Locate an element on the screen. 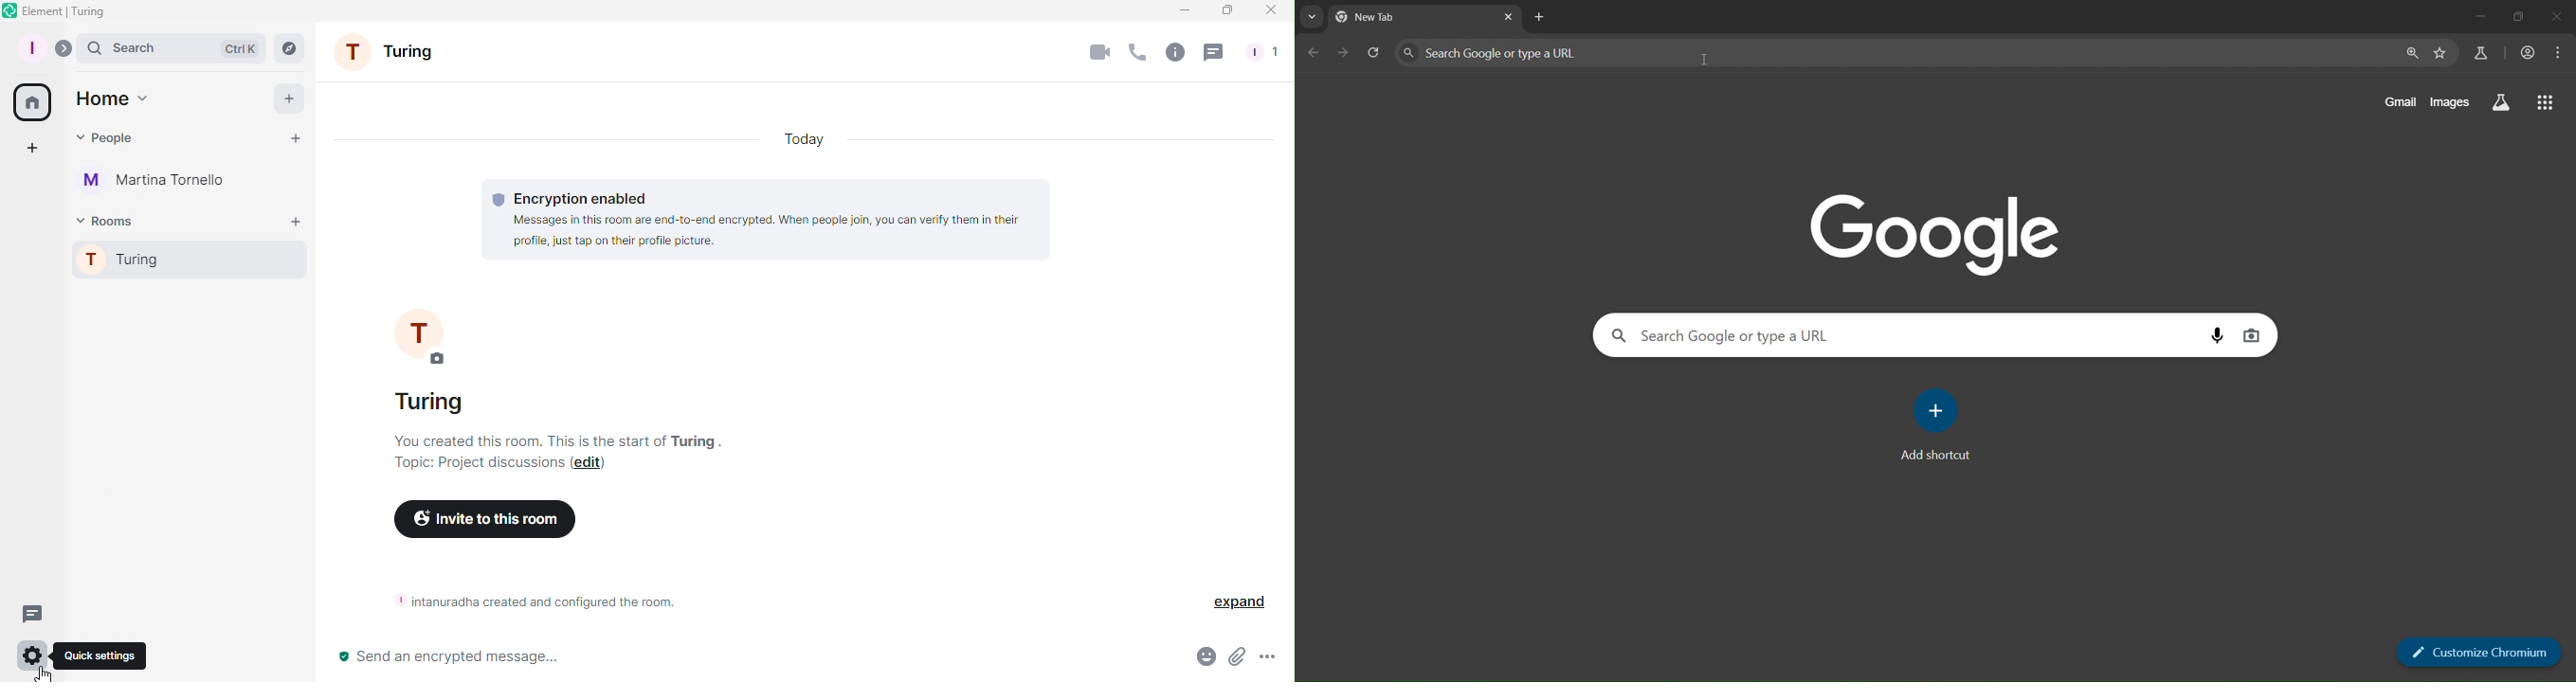  Attachment is located at coordinates (1237, 660).